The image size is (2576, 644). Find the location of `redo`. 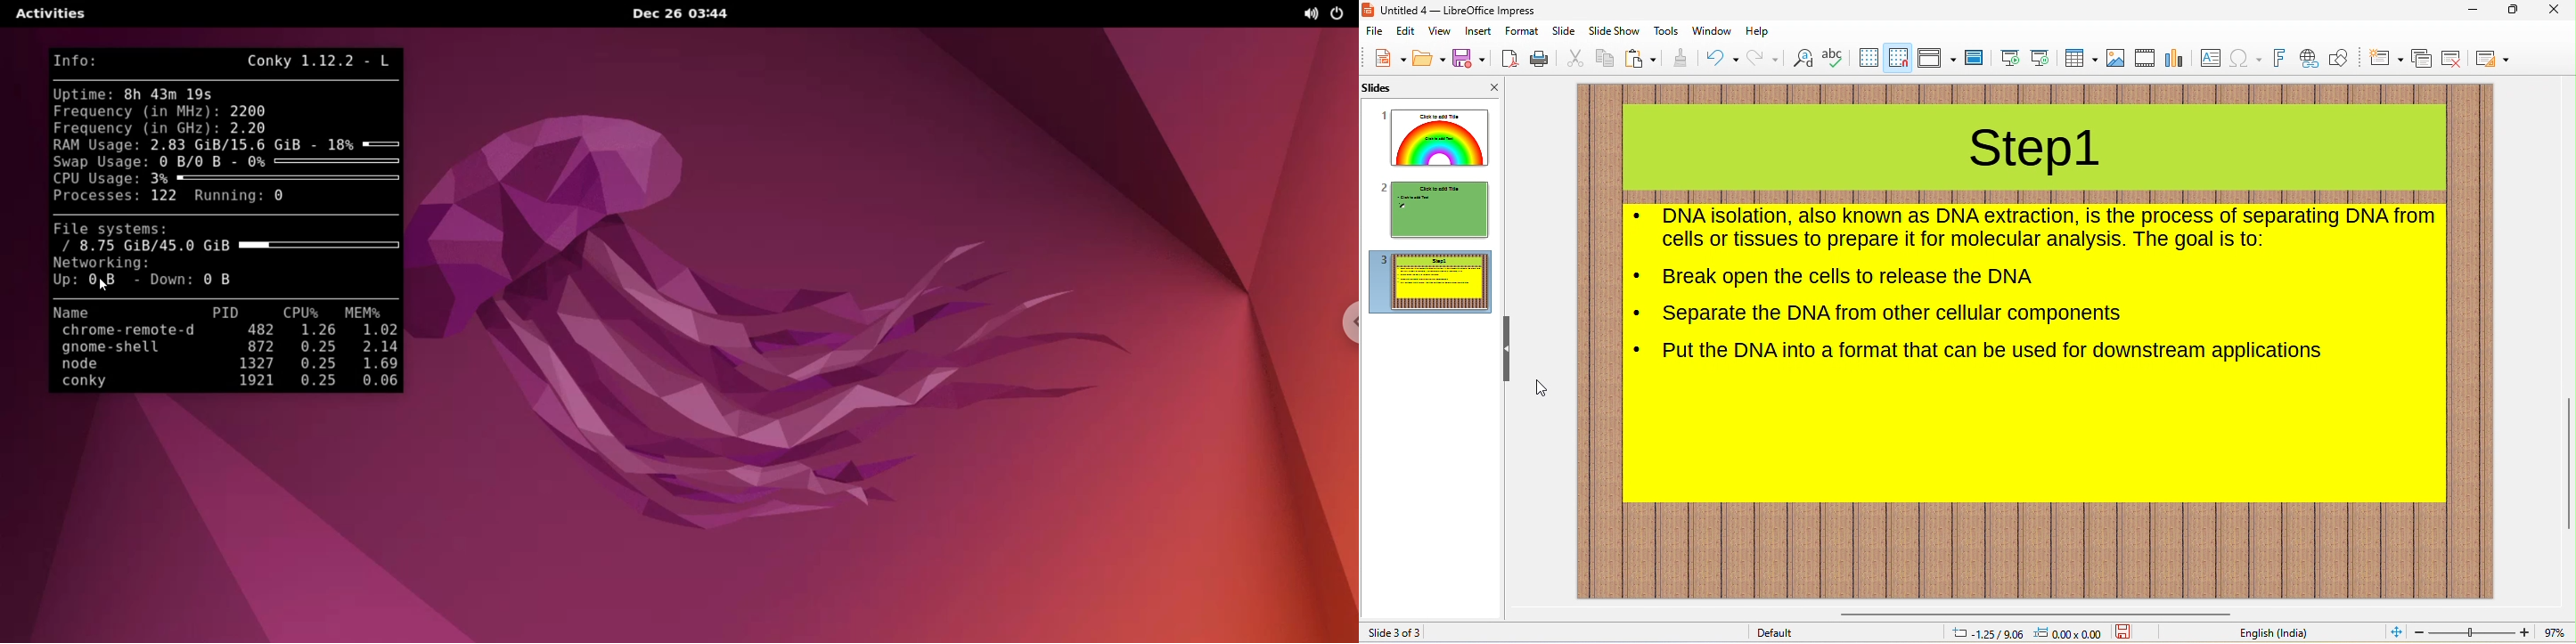

redo is located at coordinates (1764, 58).